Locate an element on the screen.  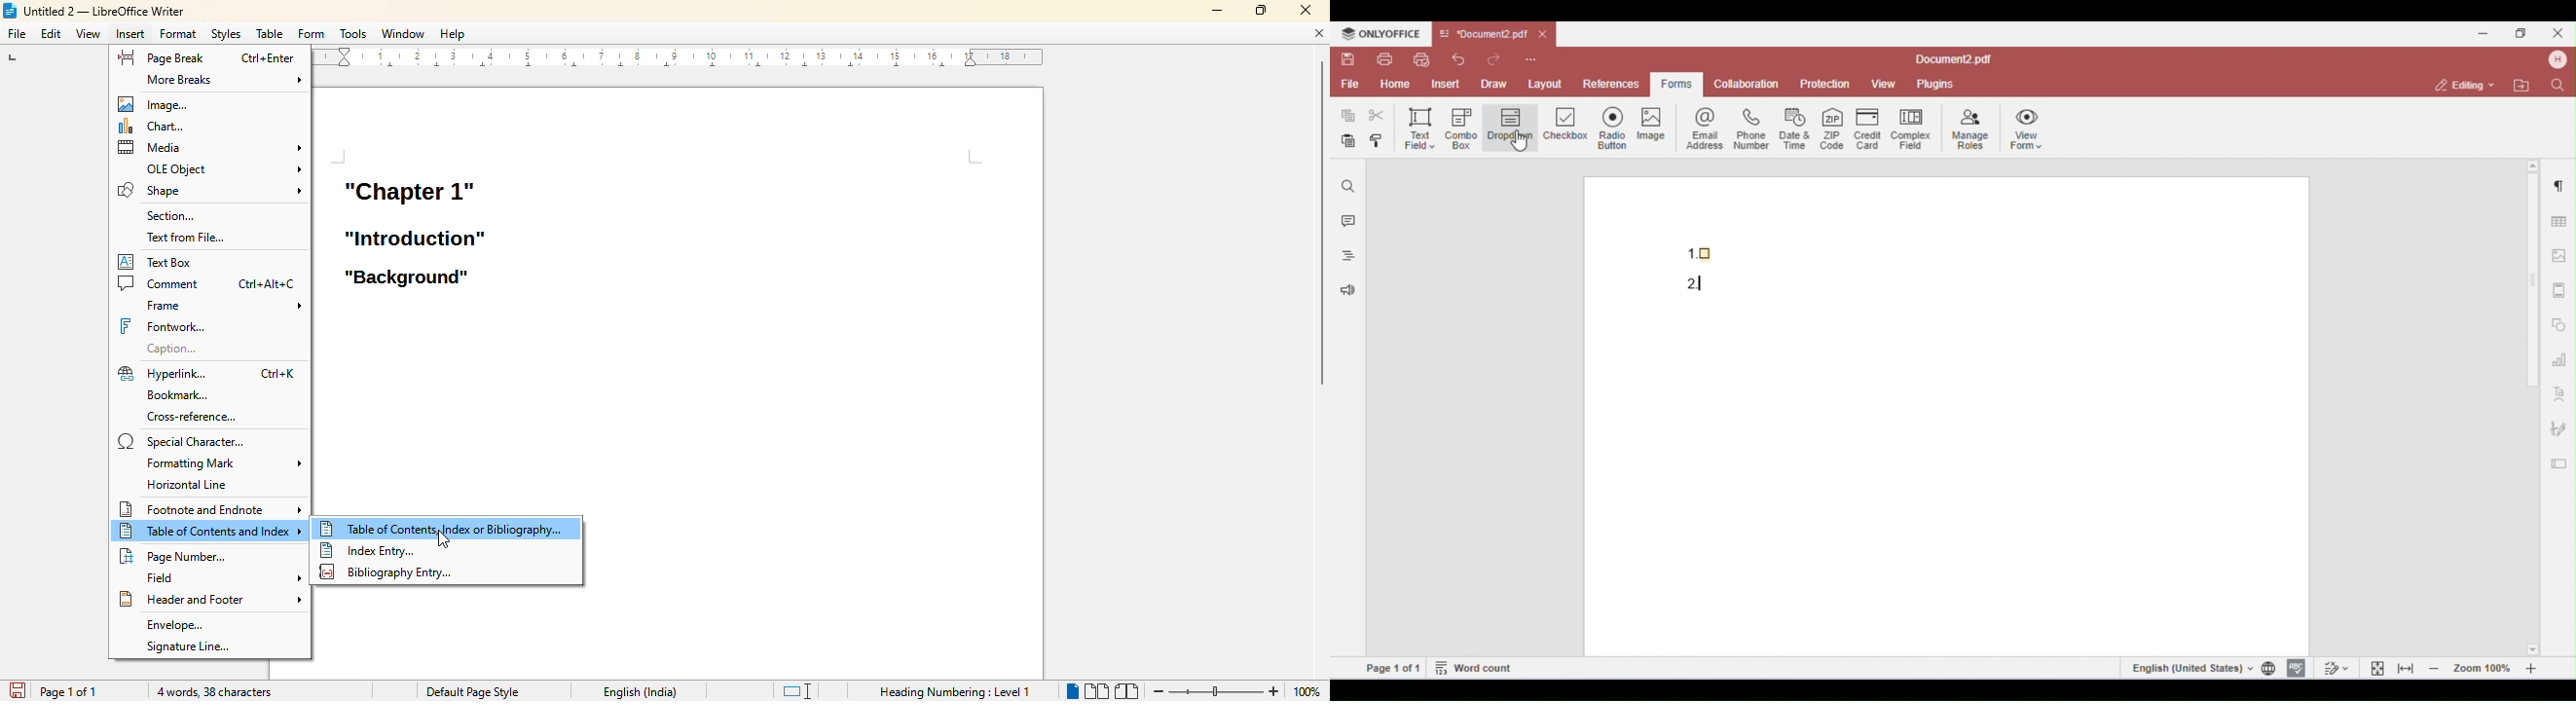
formatting mark is located at coordinates (223, 462).